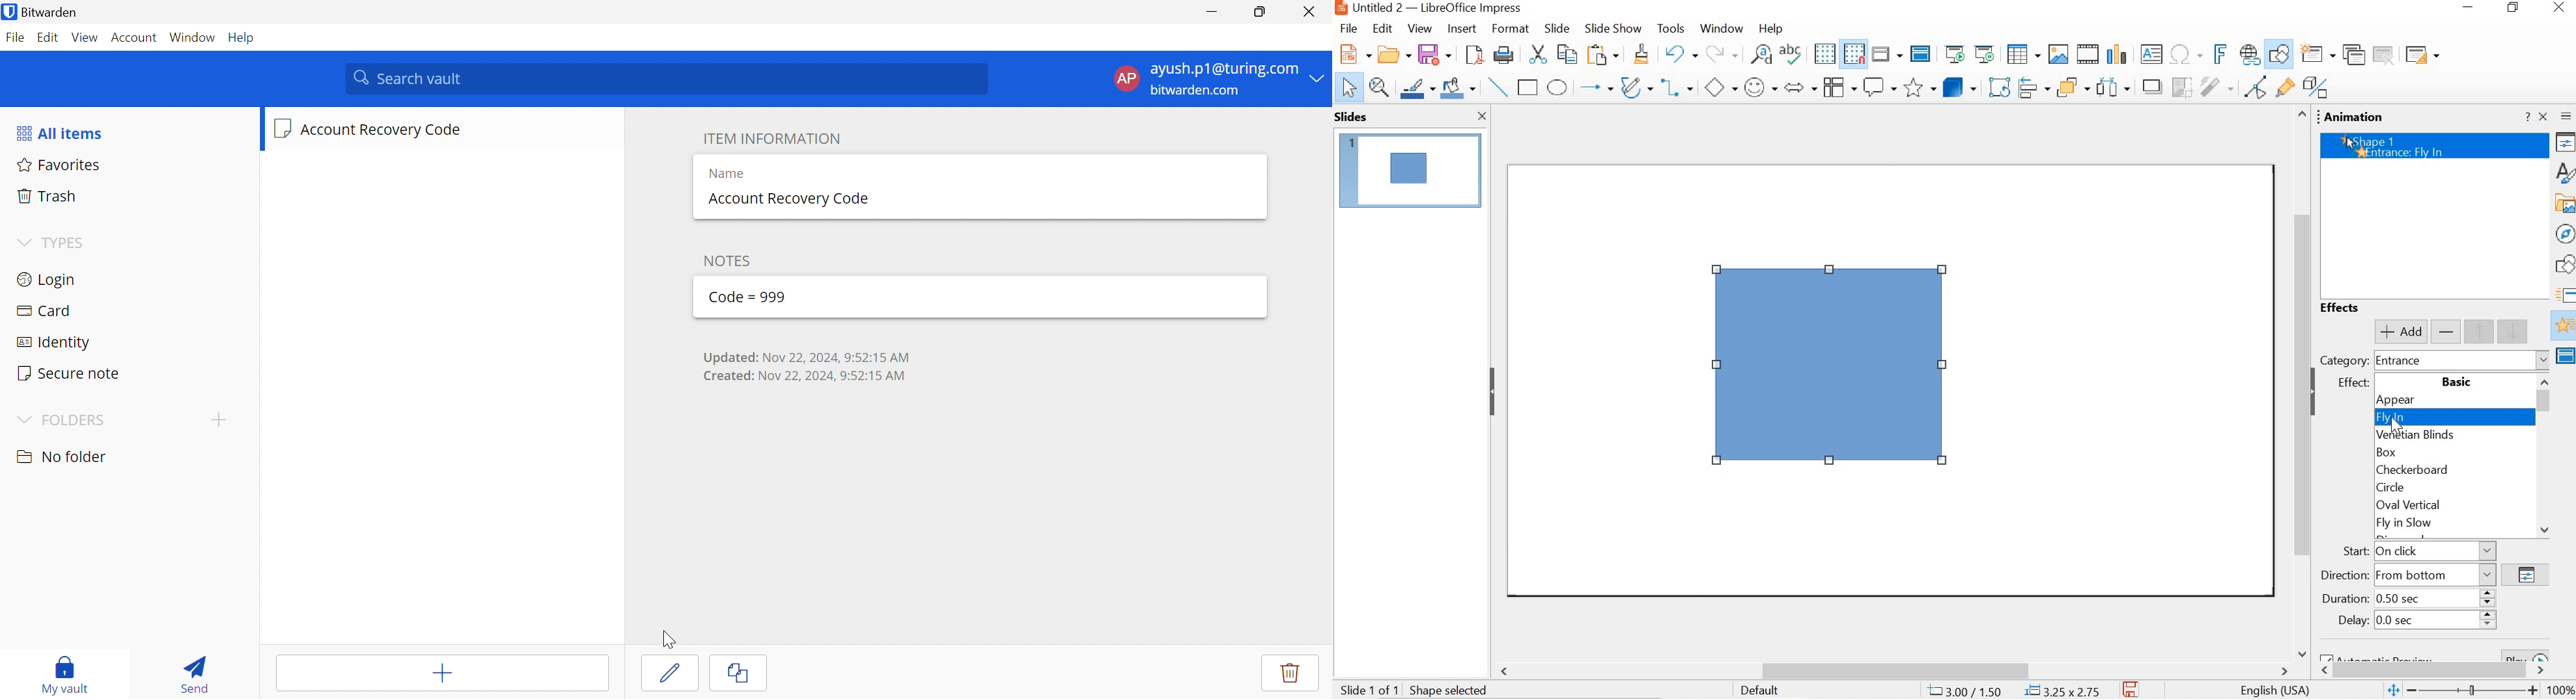 The image size is (2576, 700). What do you see at coordinates (2463, 691) in the screenshot?
I see `zoom out or zoom in` at bounding box center [2463, 691].